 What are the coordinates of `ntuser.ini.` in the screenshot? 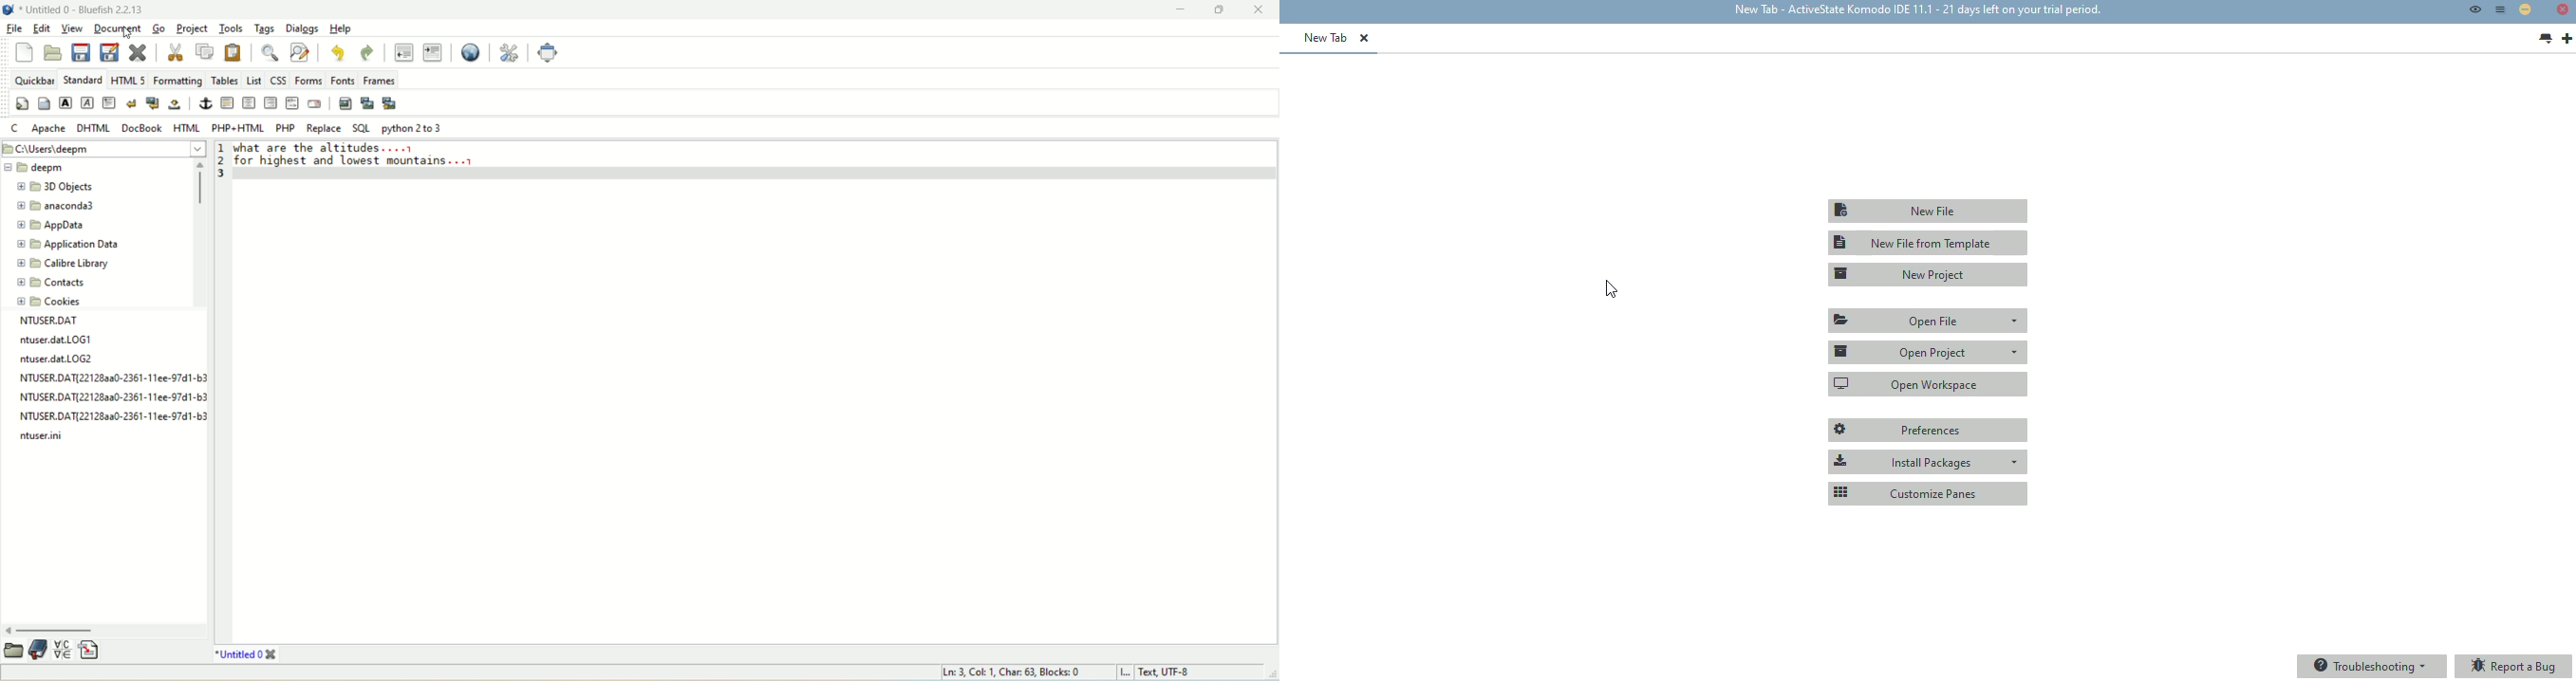 It's located at (45, 436).